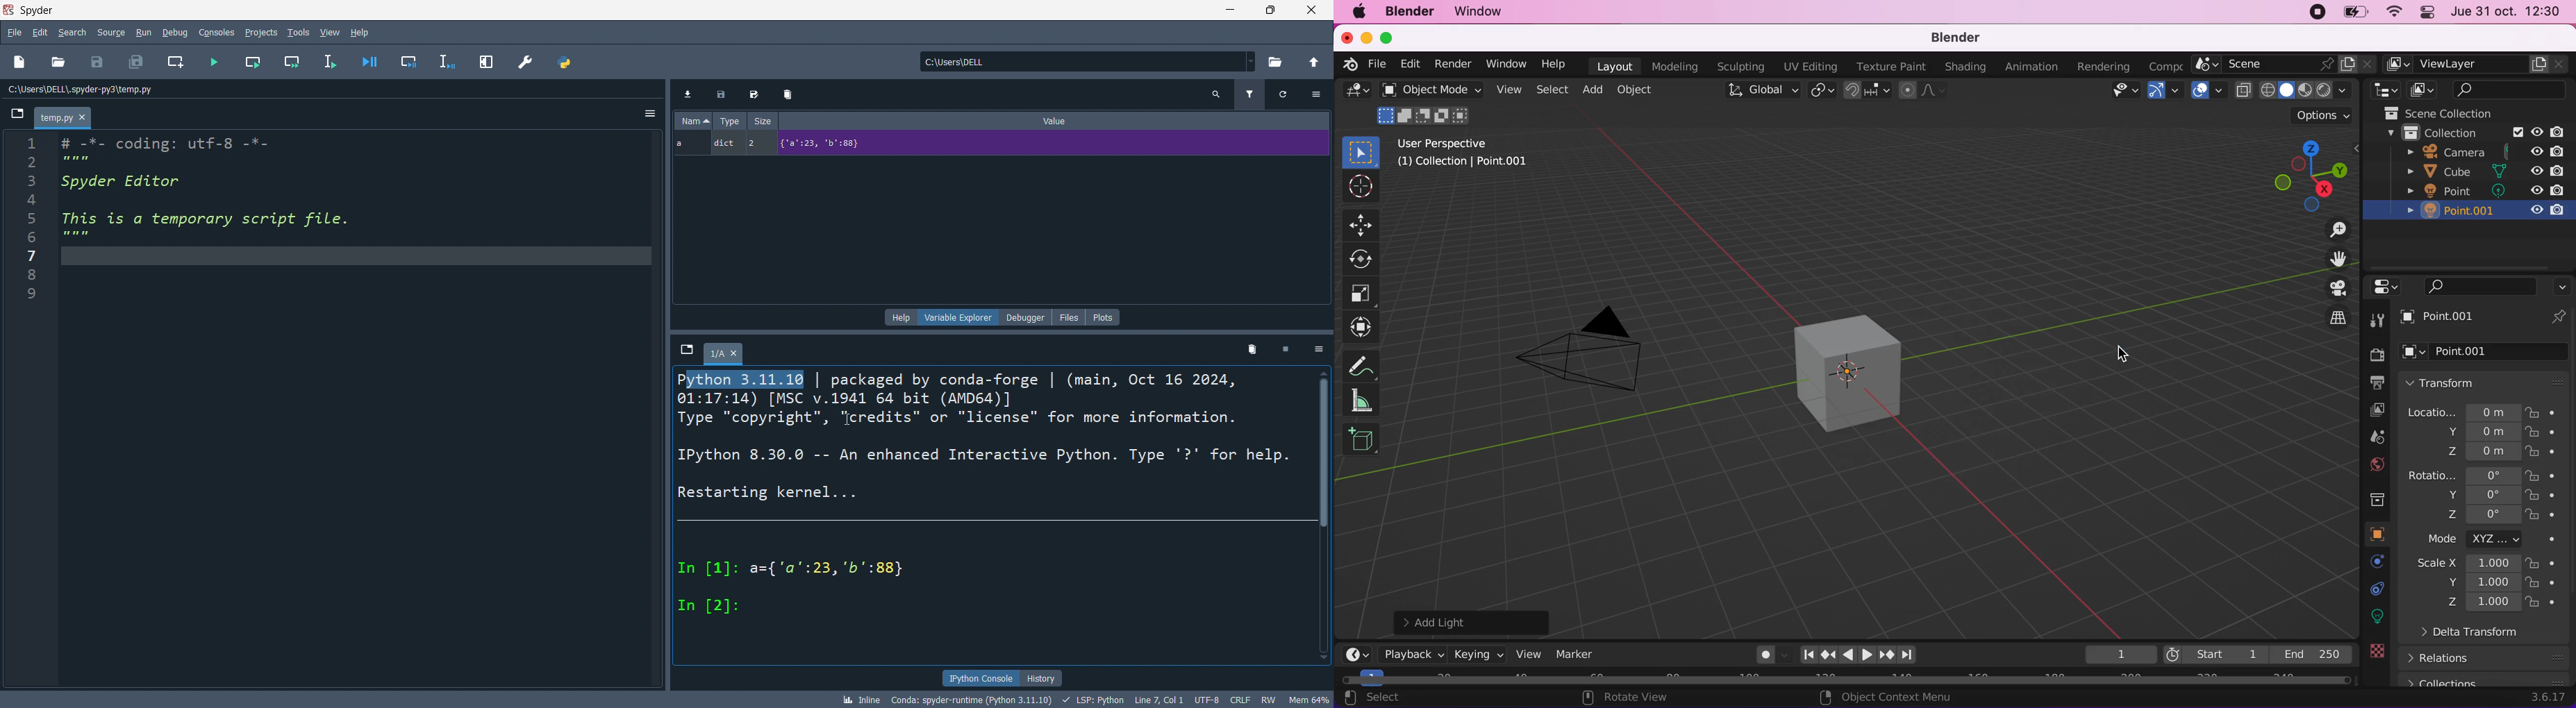  Describe the element at coordinates (1676, 66) in the screenshot. I see `modeling` at that location.